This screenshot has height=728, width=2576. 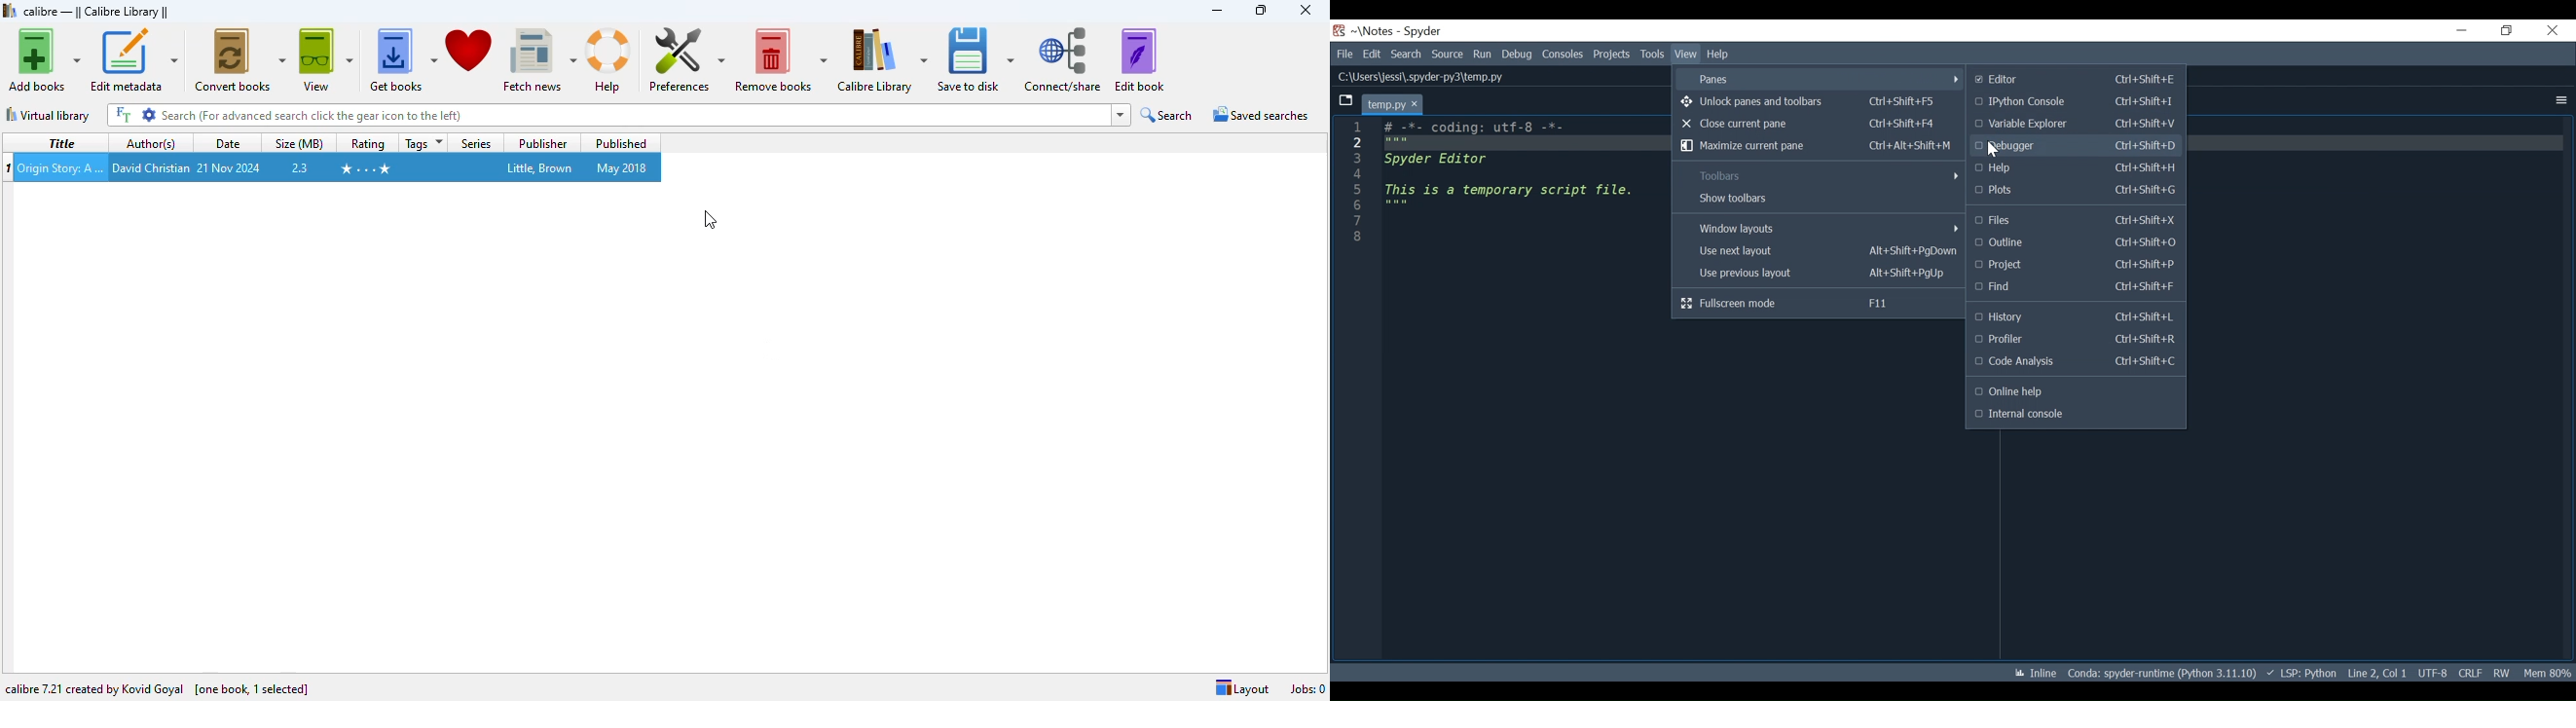 I want to click on View, so click(x=1652, y=54).